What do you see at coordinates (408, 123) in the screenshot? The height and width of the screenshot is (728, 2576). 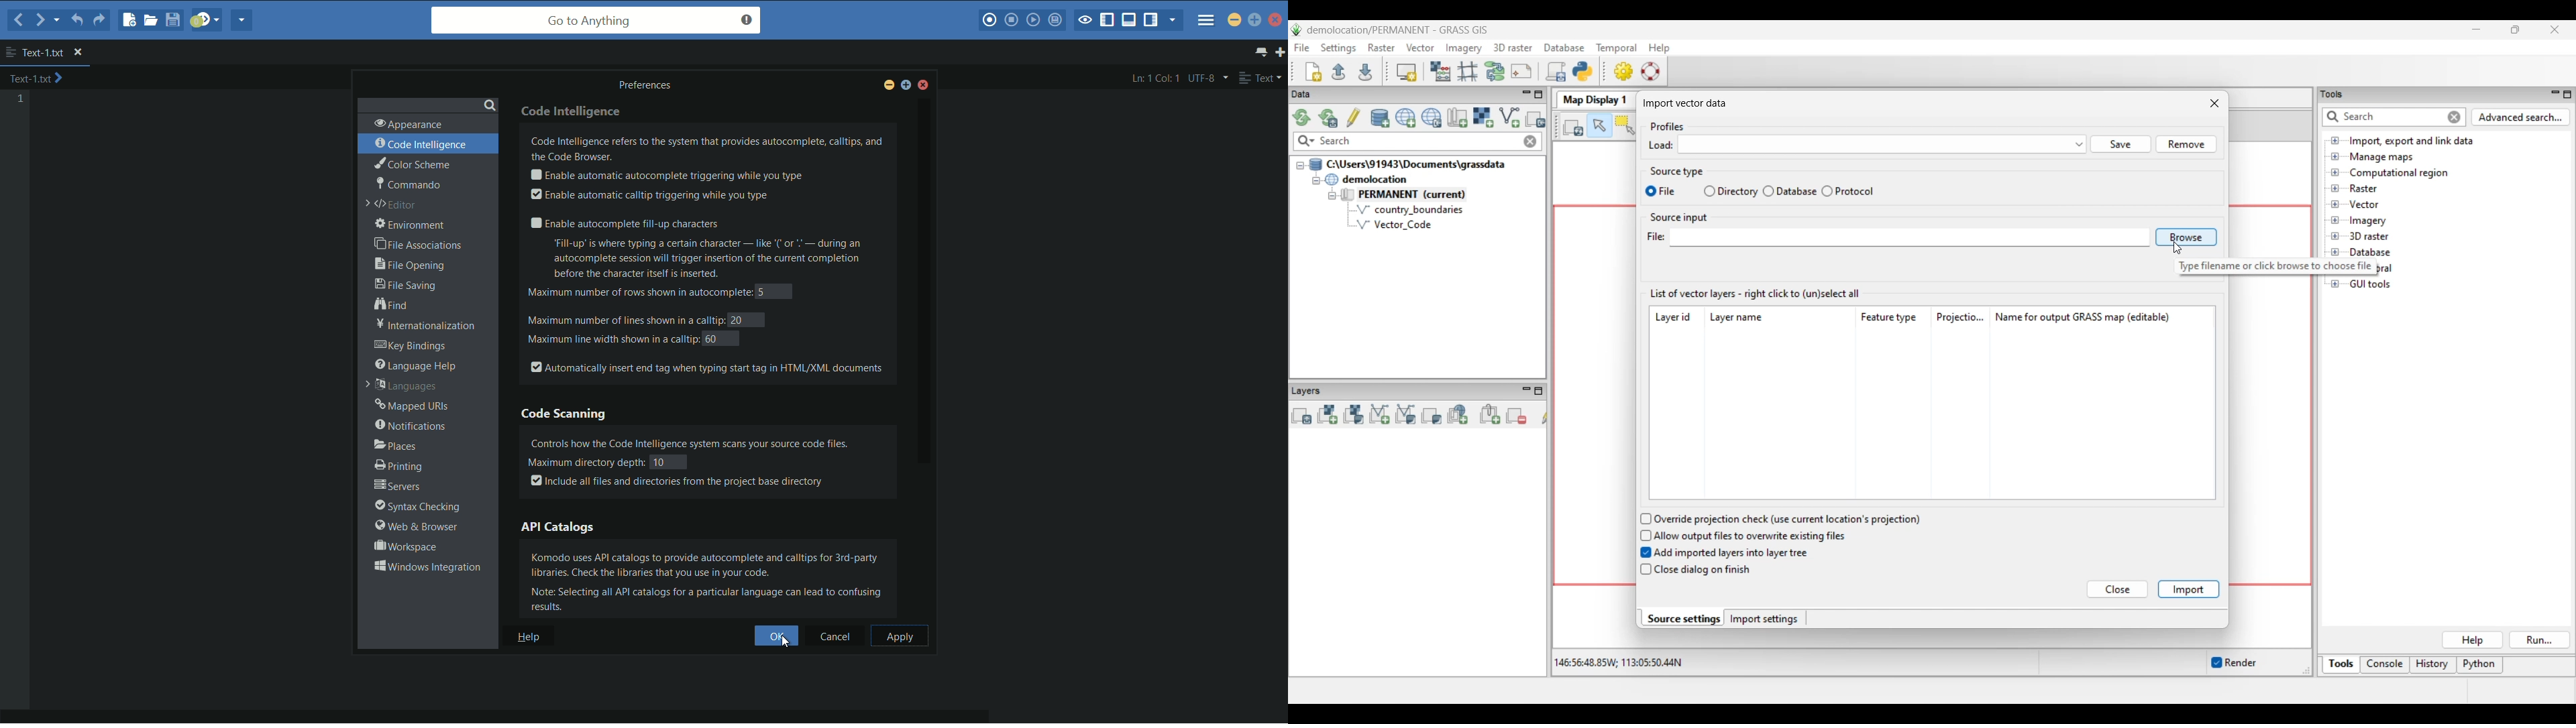 I see `appearance` at bounding box center [408, 123].